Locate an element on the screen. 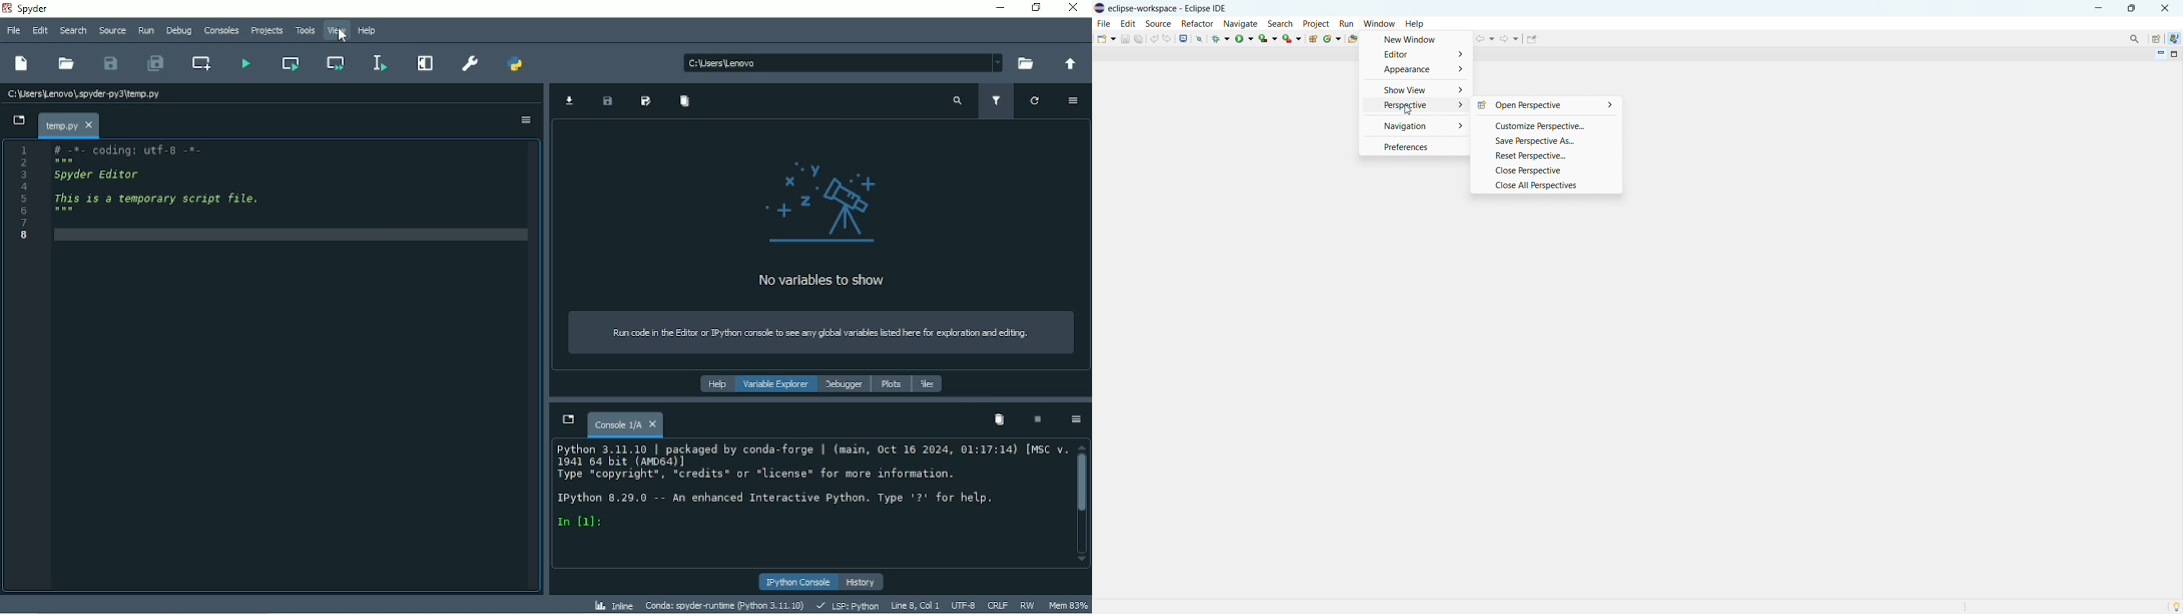 This screenshot has height=616, width=2184. preferences is located at coordinates (1415, 147).